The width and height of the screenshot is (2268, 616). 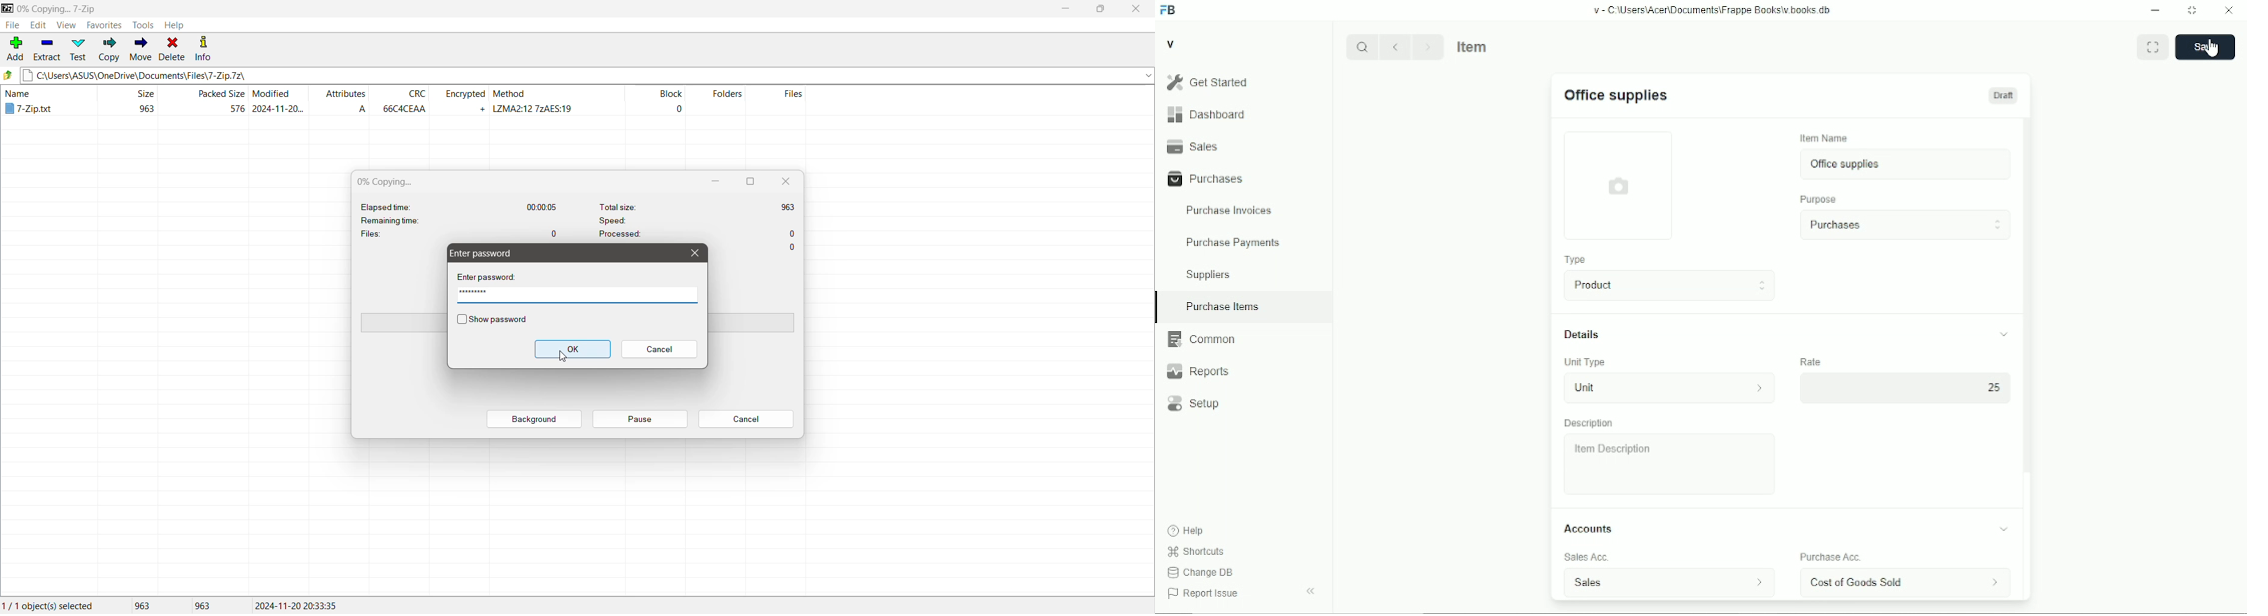 I want to click on , so click(x=795, y=248).